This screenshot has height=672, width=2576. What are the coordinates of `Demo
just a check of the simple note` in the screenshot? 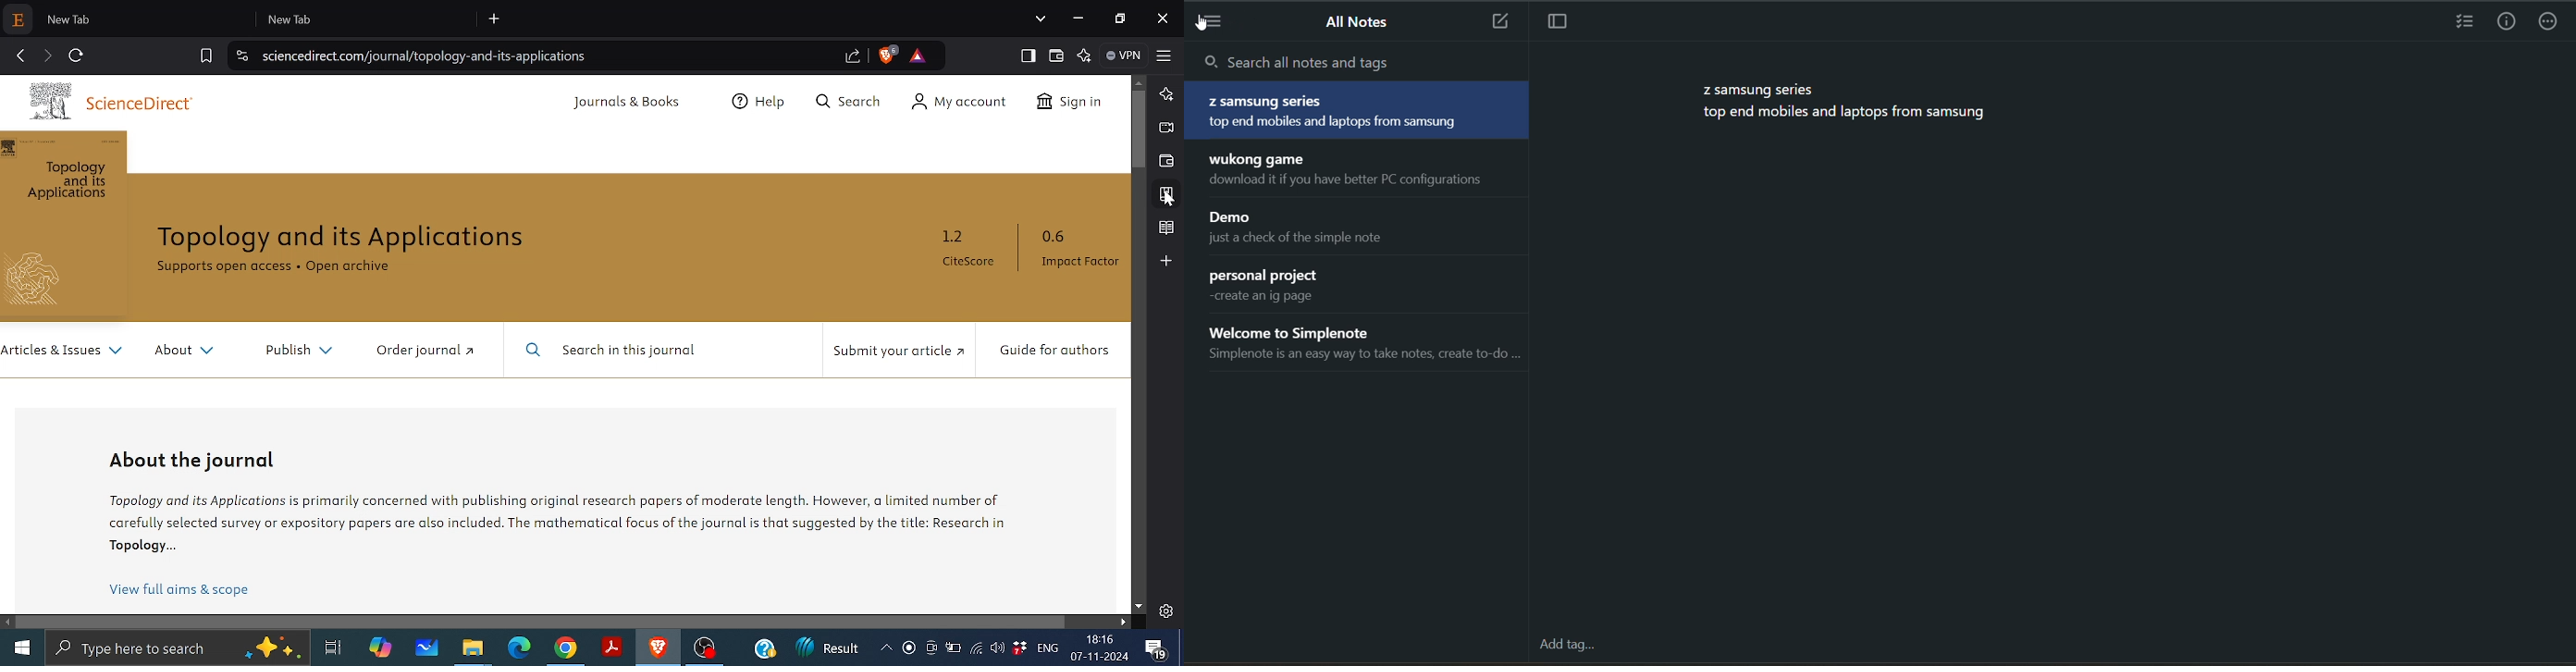 It's located at (1362, 229).